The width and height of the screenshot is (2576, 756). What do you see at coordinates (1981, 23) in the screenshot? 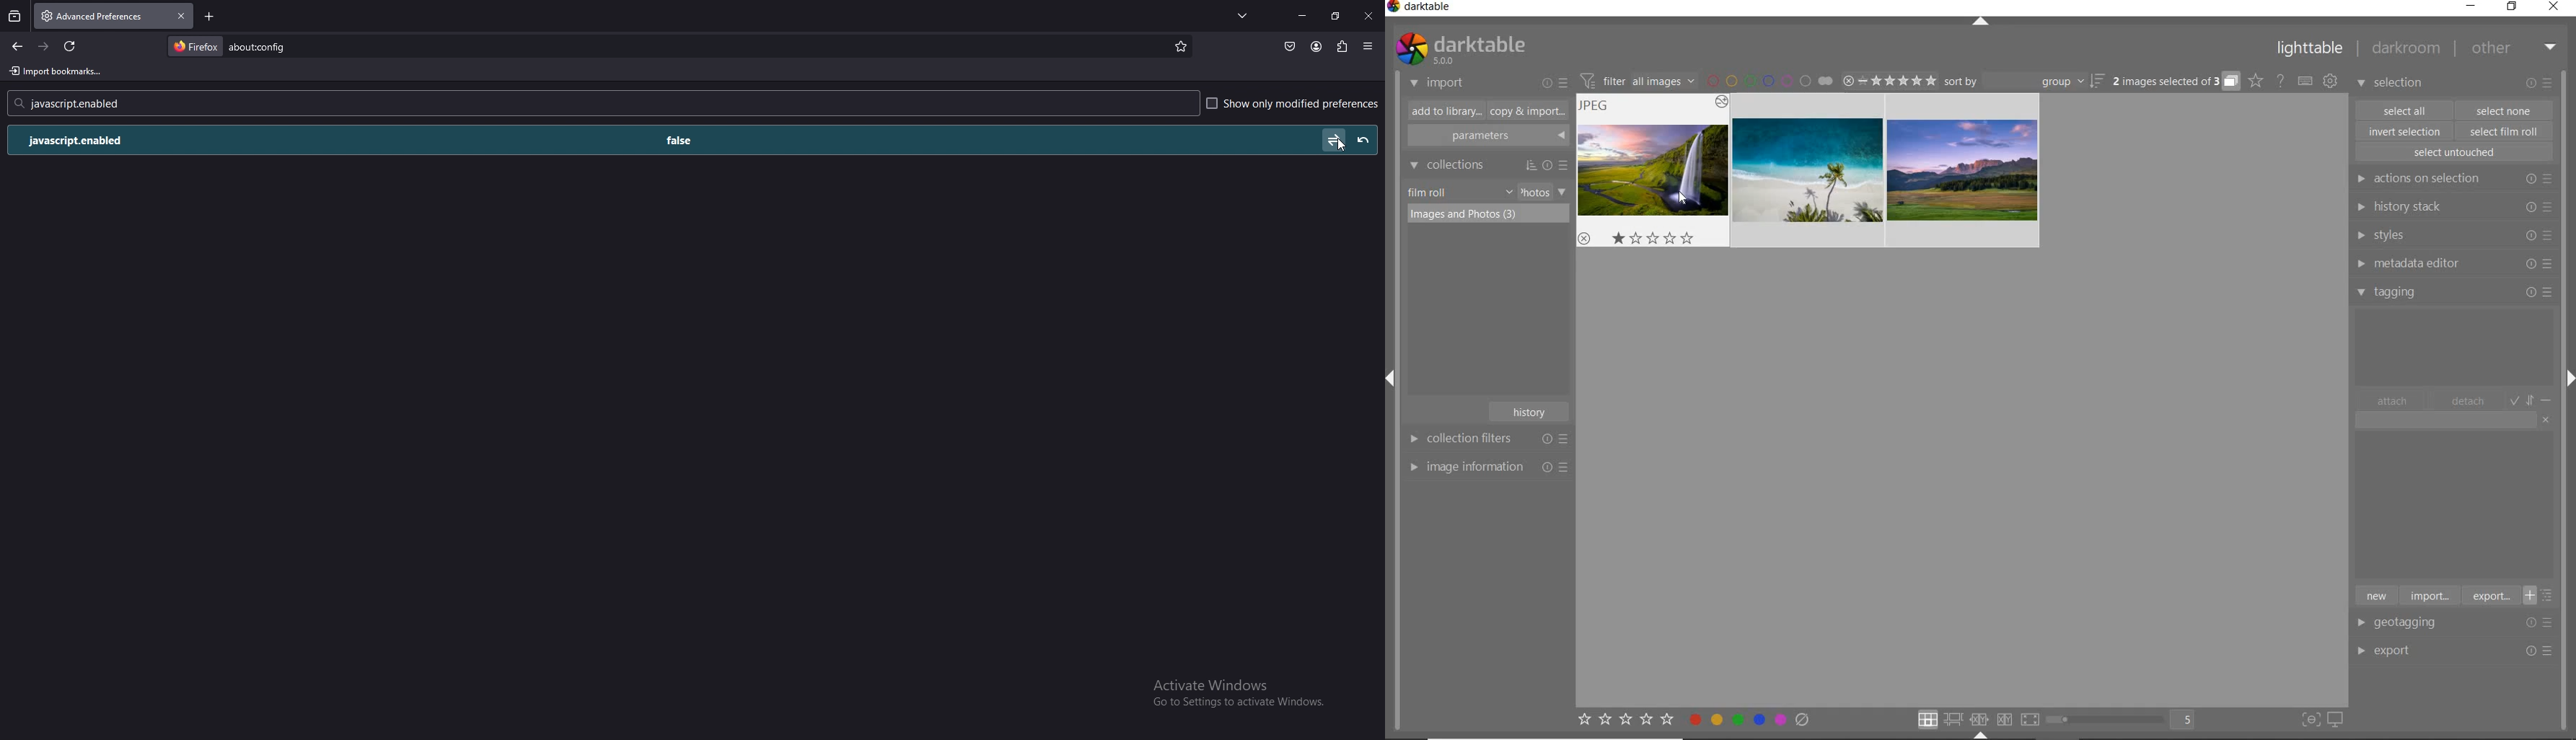
I see `expand/collapse` at bounding box center [1981, 23].